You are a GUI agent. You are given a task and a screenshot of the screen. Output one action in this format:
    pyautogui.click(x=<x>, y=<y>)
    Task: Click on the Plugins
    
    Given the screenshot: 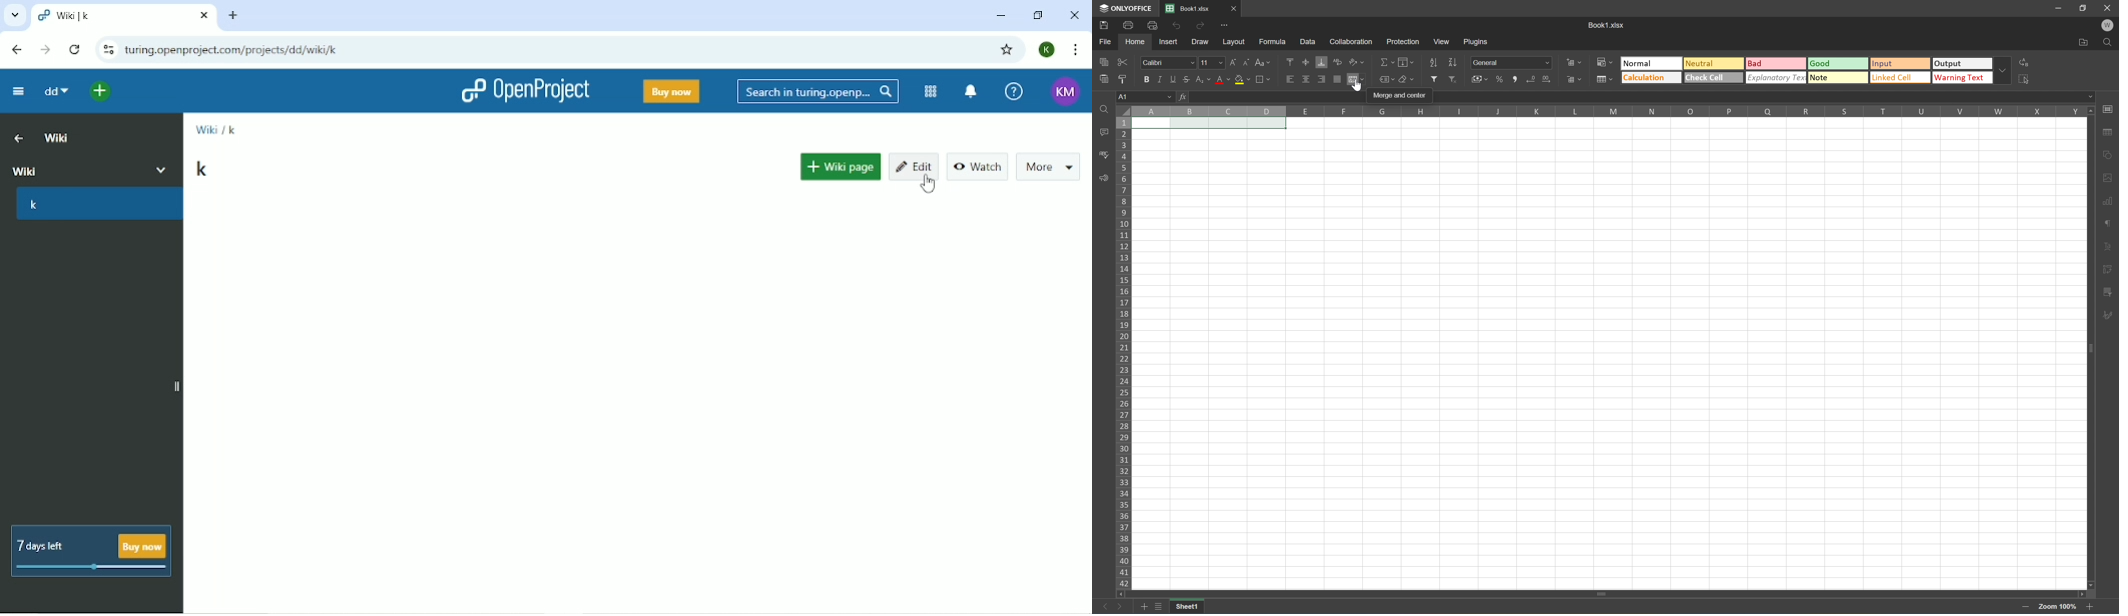 What is the action you would take?
    pyautogui.click(x=1477, y=41)
    